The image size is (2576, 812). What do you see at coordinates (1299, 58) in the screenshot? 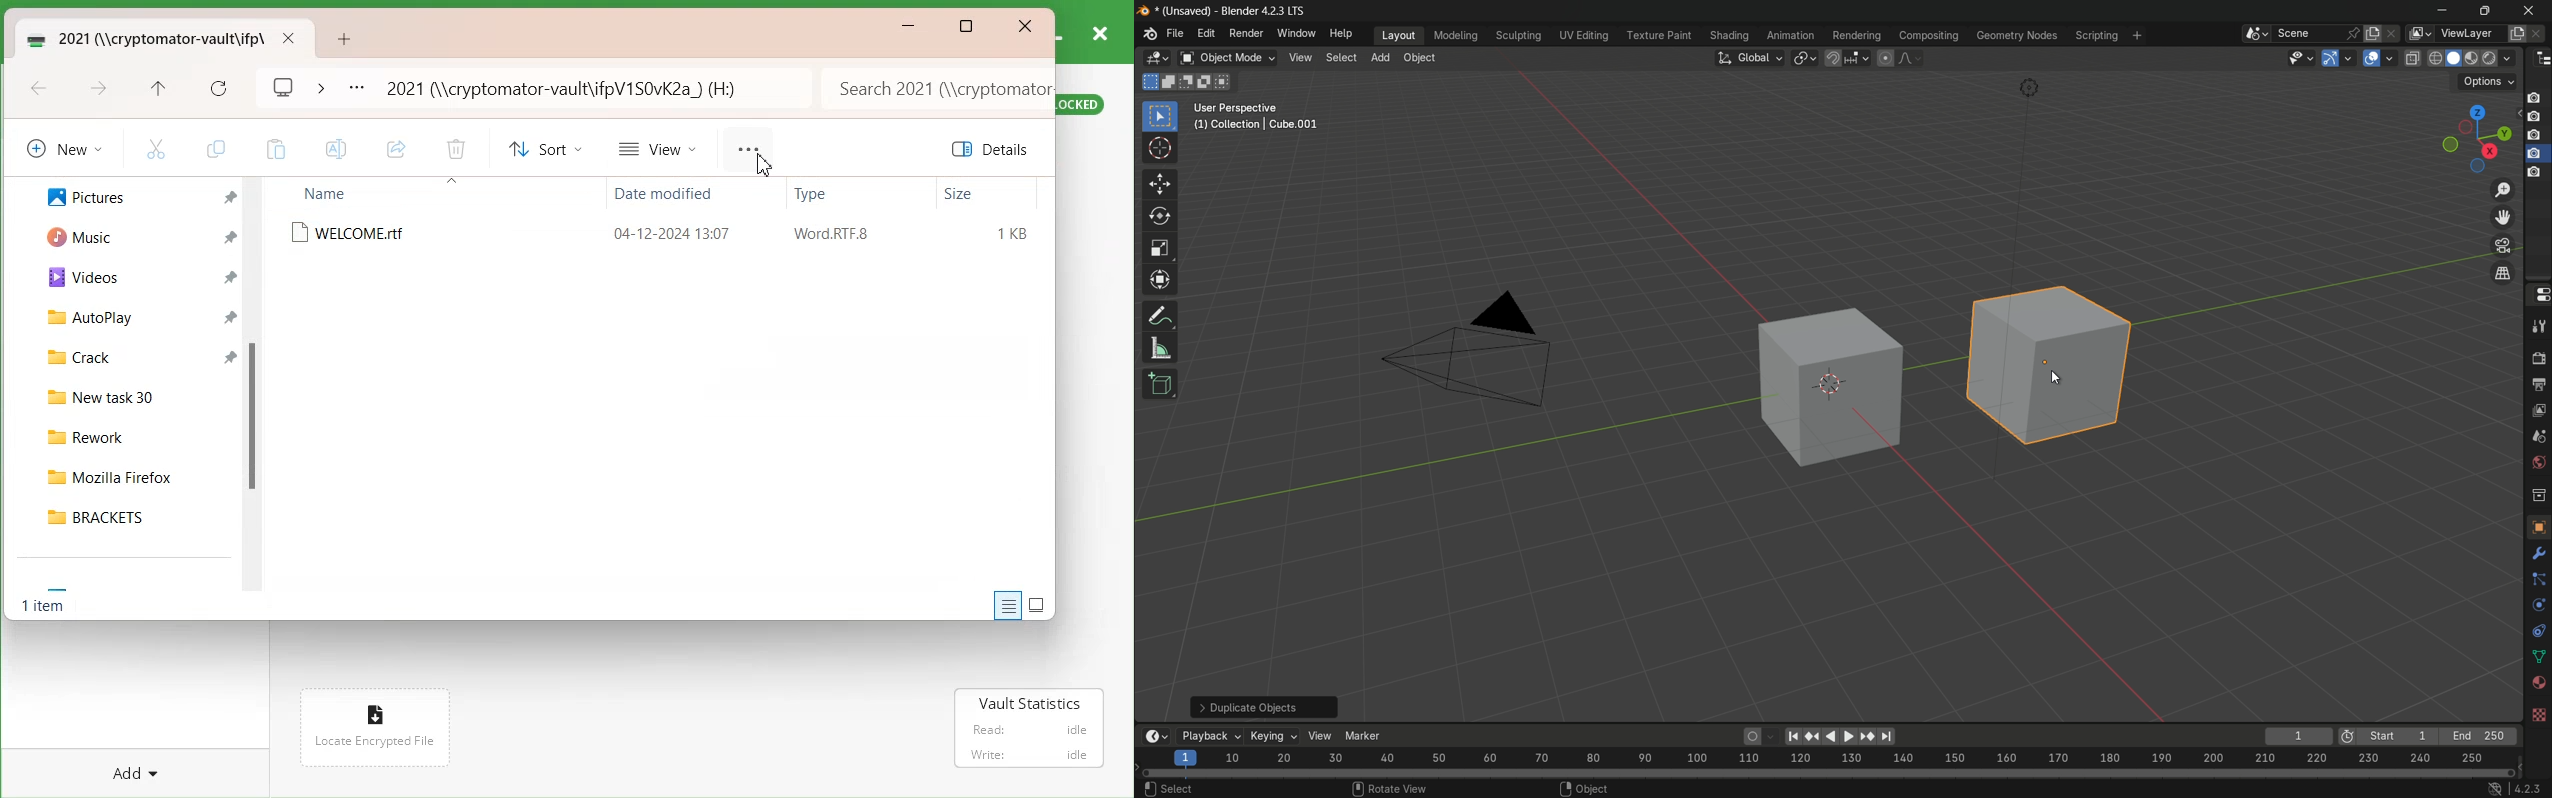
I see `view tab` at bounding box center [1299, 58].